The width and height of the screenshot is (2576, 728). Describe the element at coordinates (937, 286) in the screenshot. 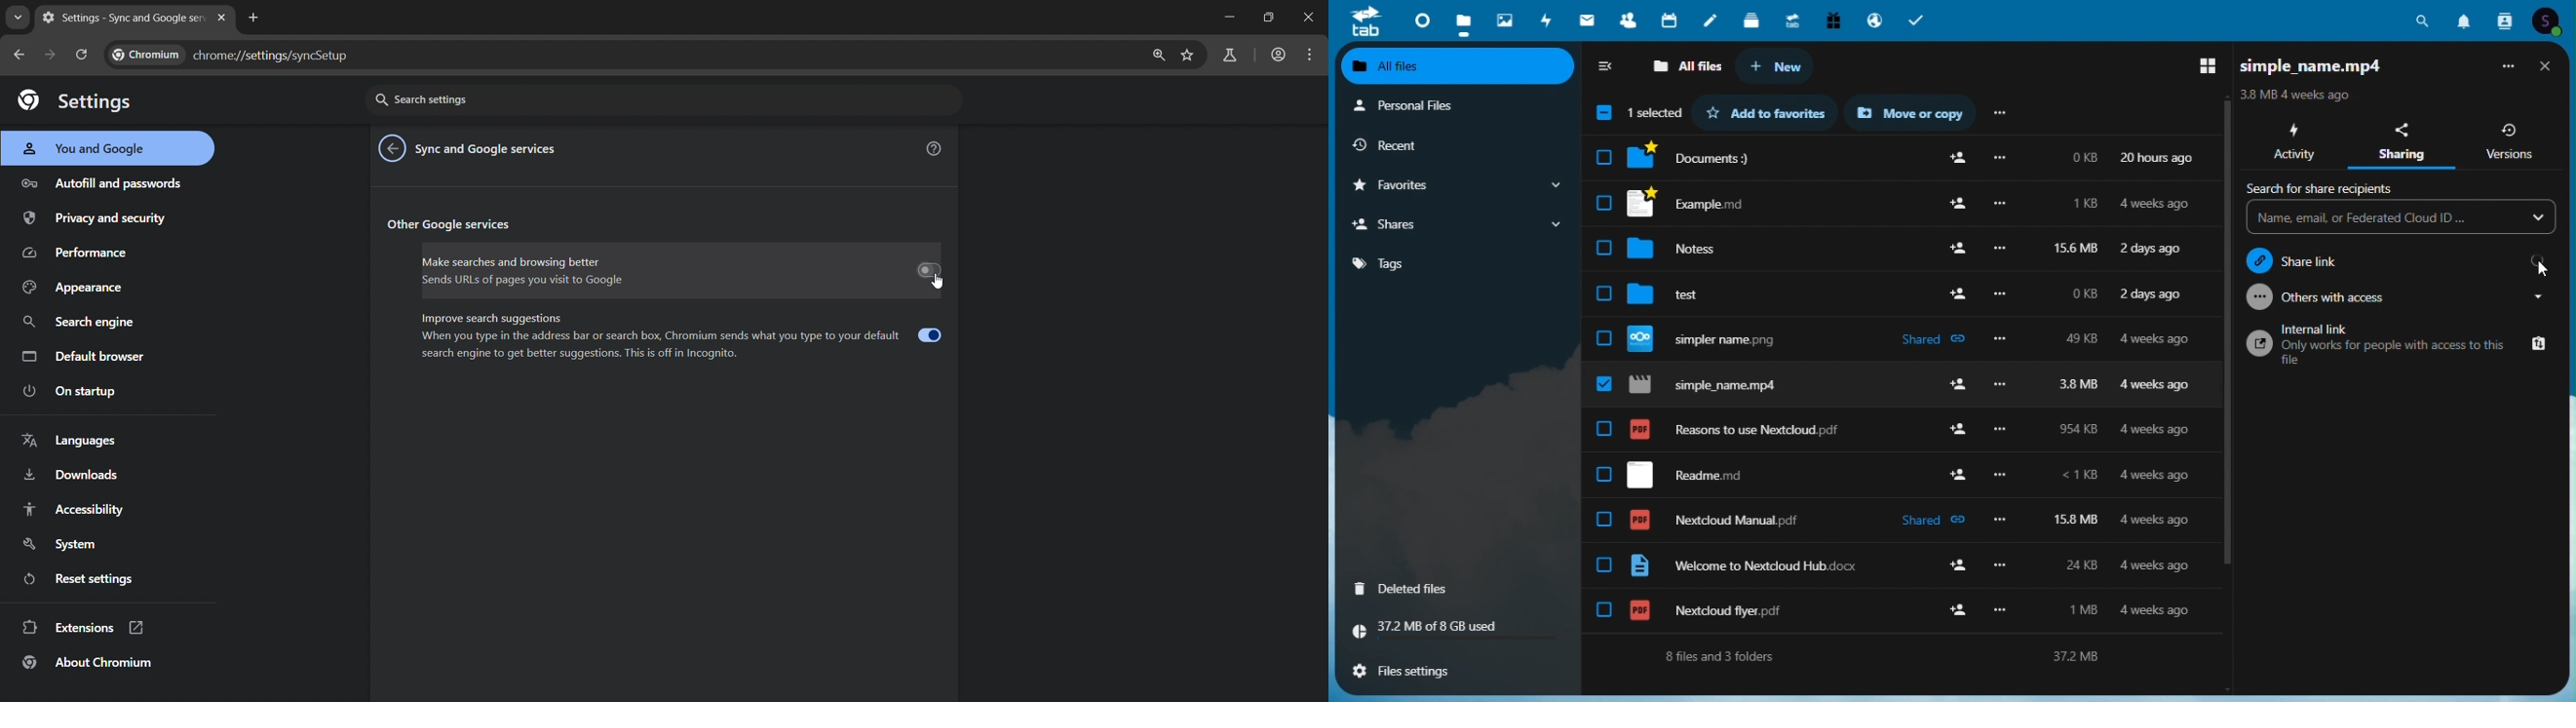

I see `cursor` at that location.